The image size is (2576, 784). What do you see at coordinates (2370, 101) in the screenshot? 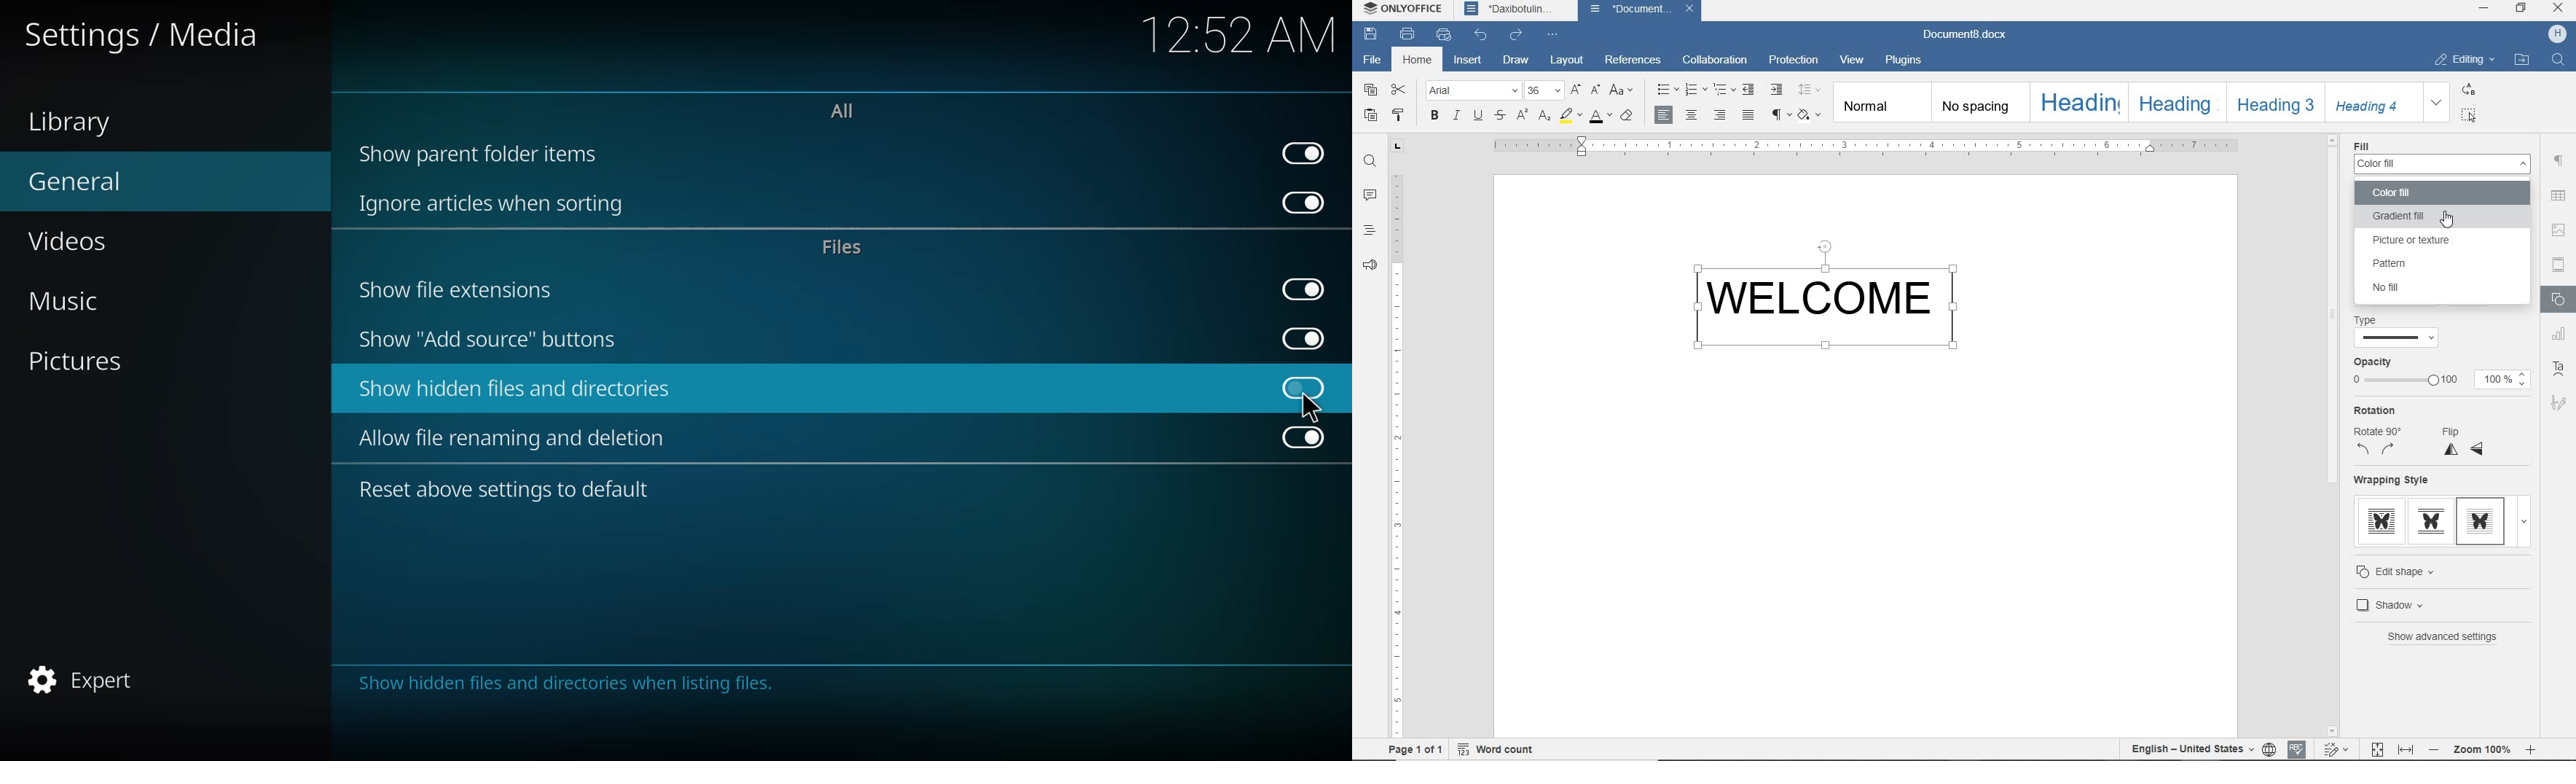
I see `HEADING 4` at bounding box center [2370, 101].